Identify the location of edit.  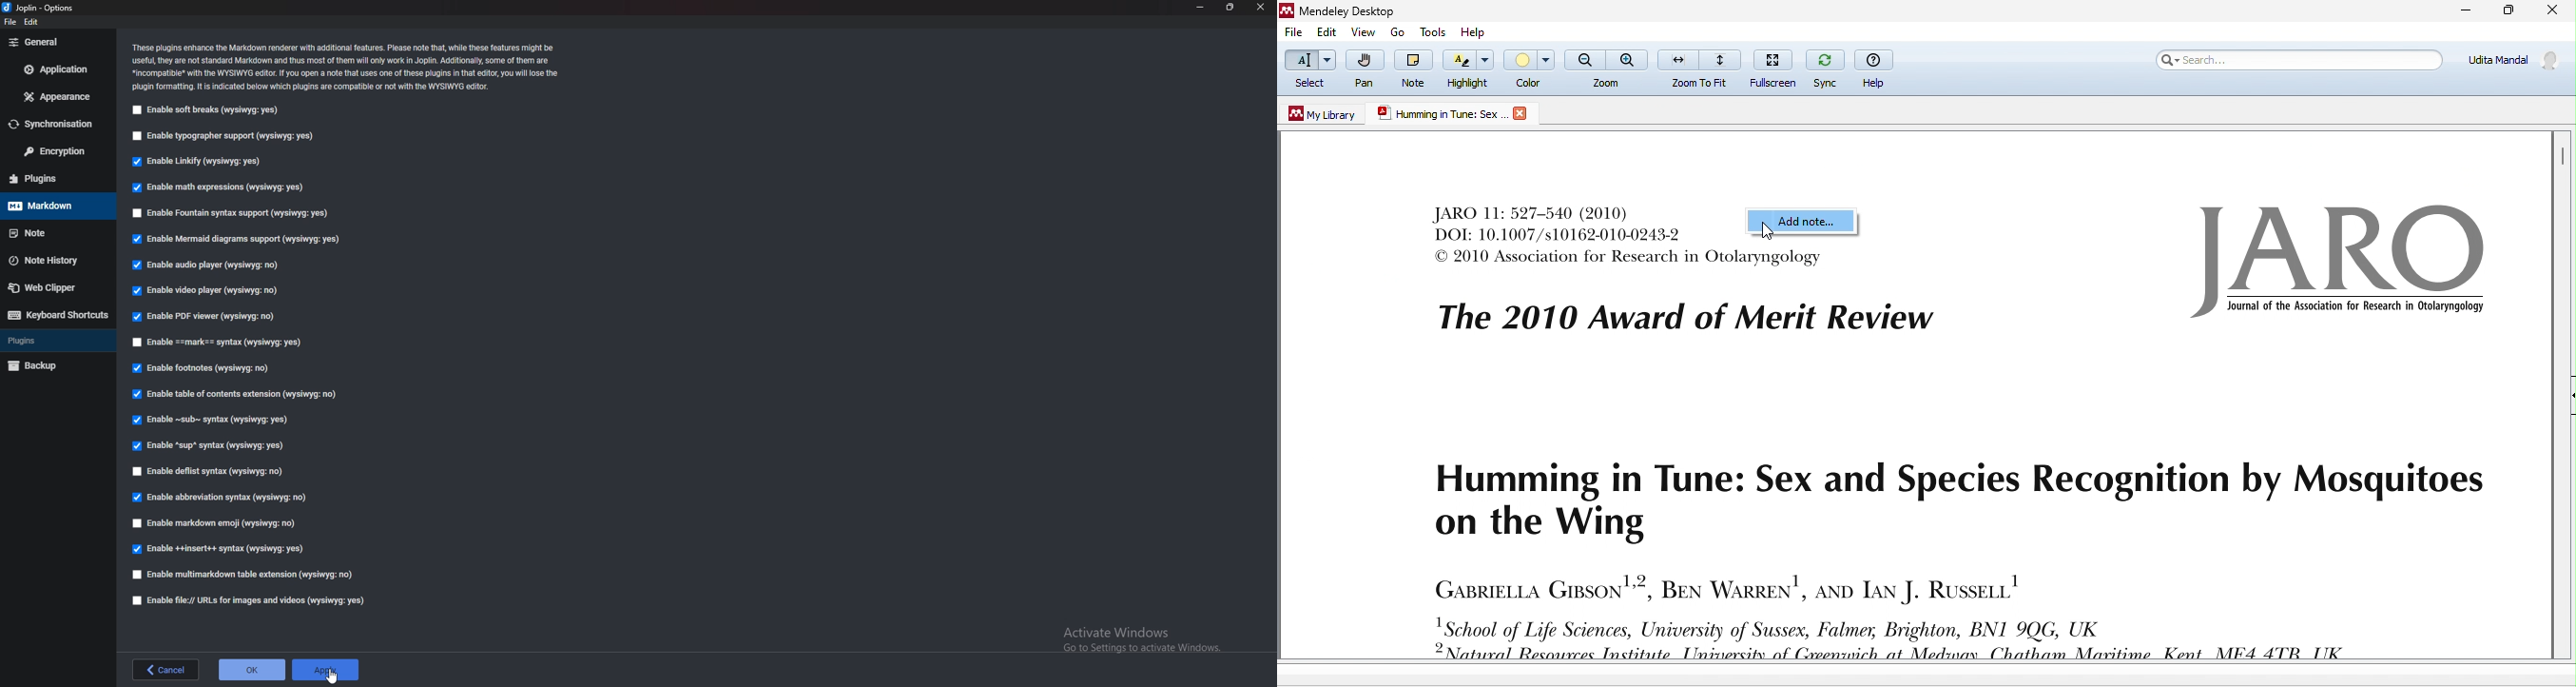
(1332, 31).